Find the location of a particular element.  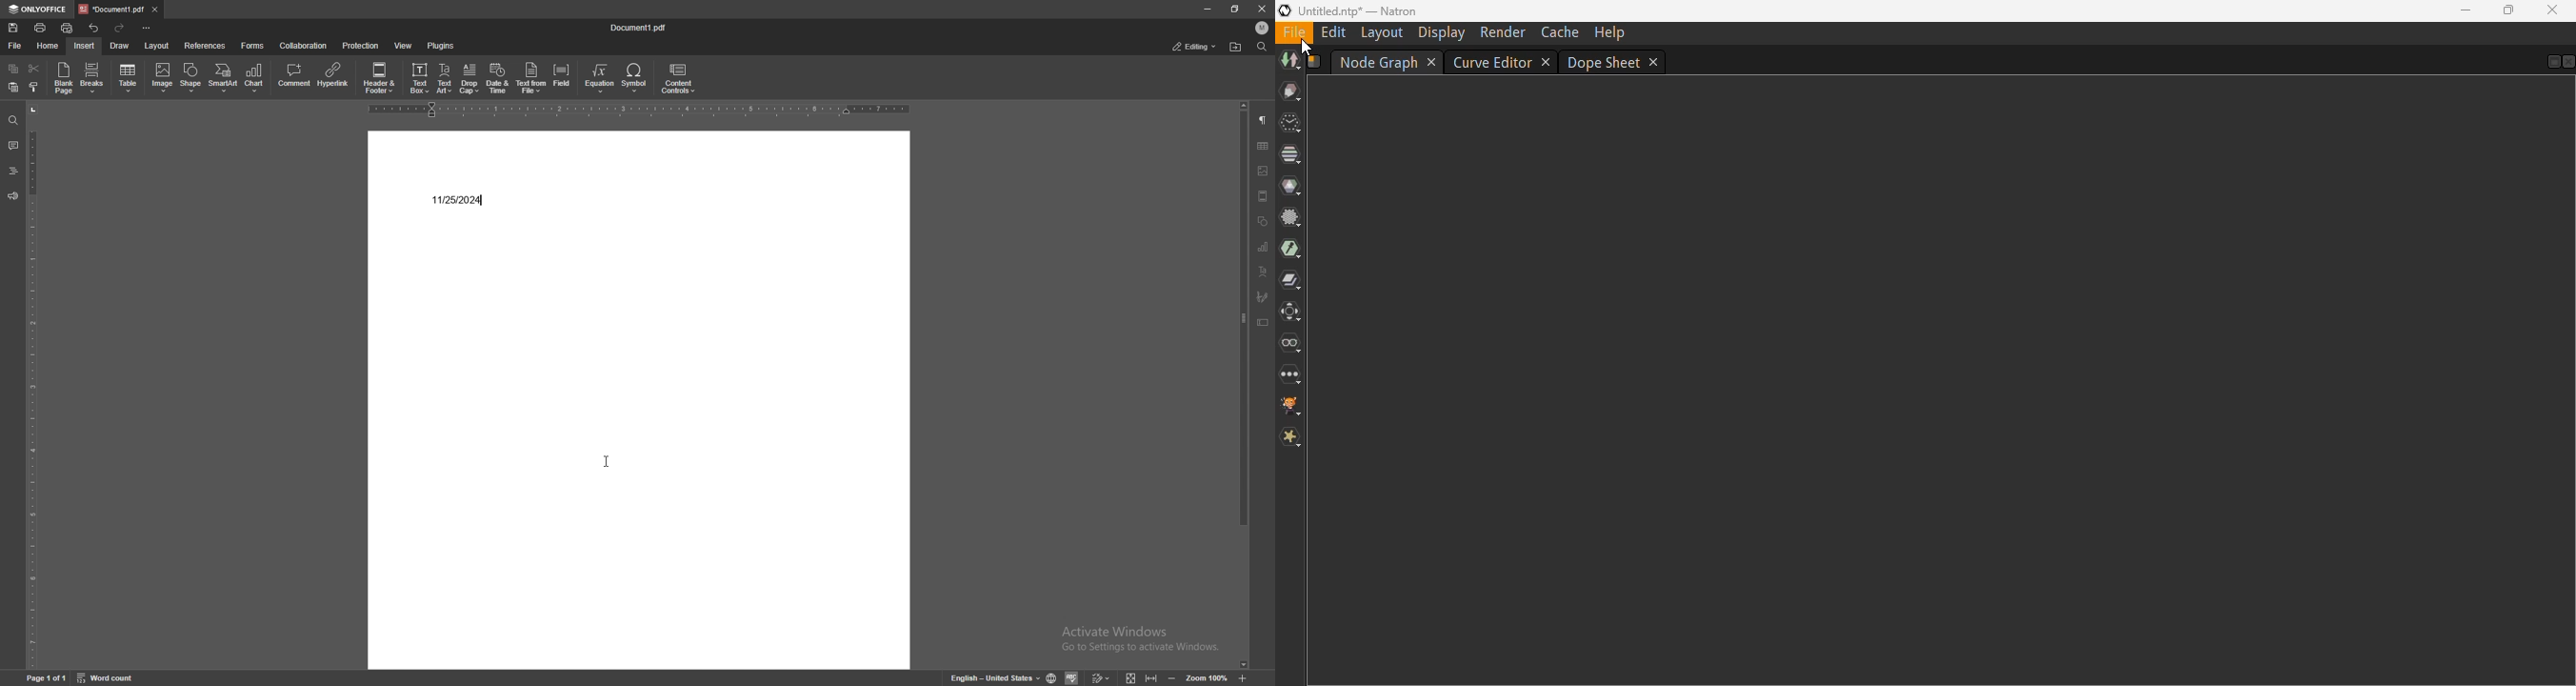

track changes is located at coordinates (1100, 677).